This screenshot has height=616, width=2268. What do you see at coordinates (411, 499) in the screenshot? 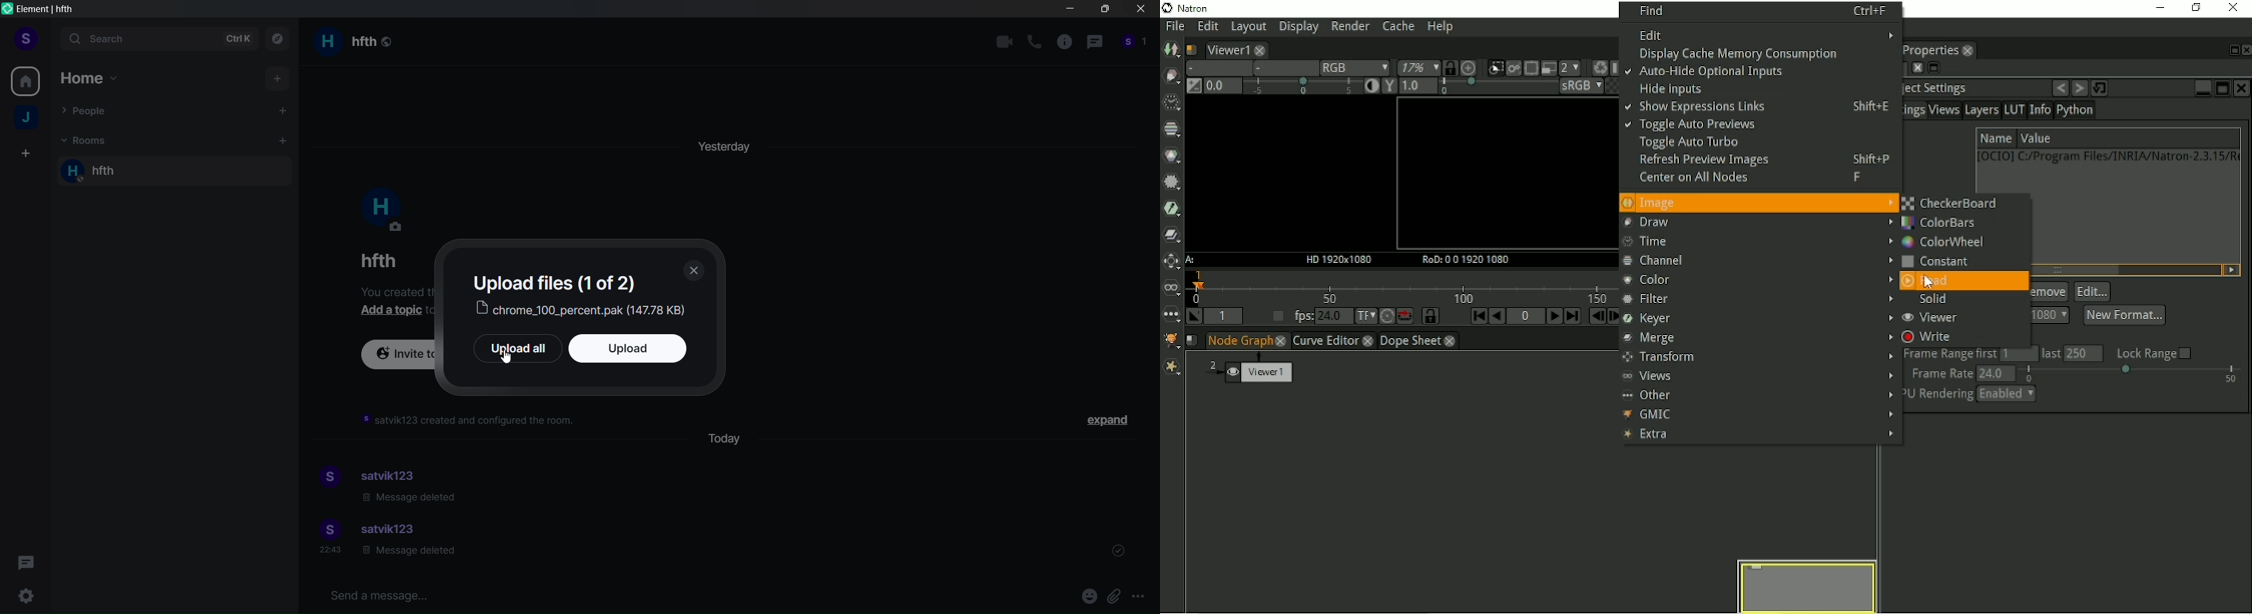
I see `message deleted` at bounding box center [411, 499].